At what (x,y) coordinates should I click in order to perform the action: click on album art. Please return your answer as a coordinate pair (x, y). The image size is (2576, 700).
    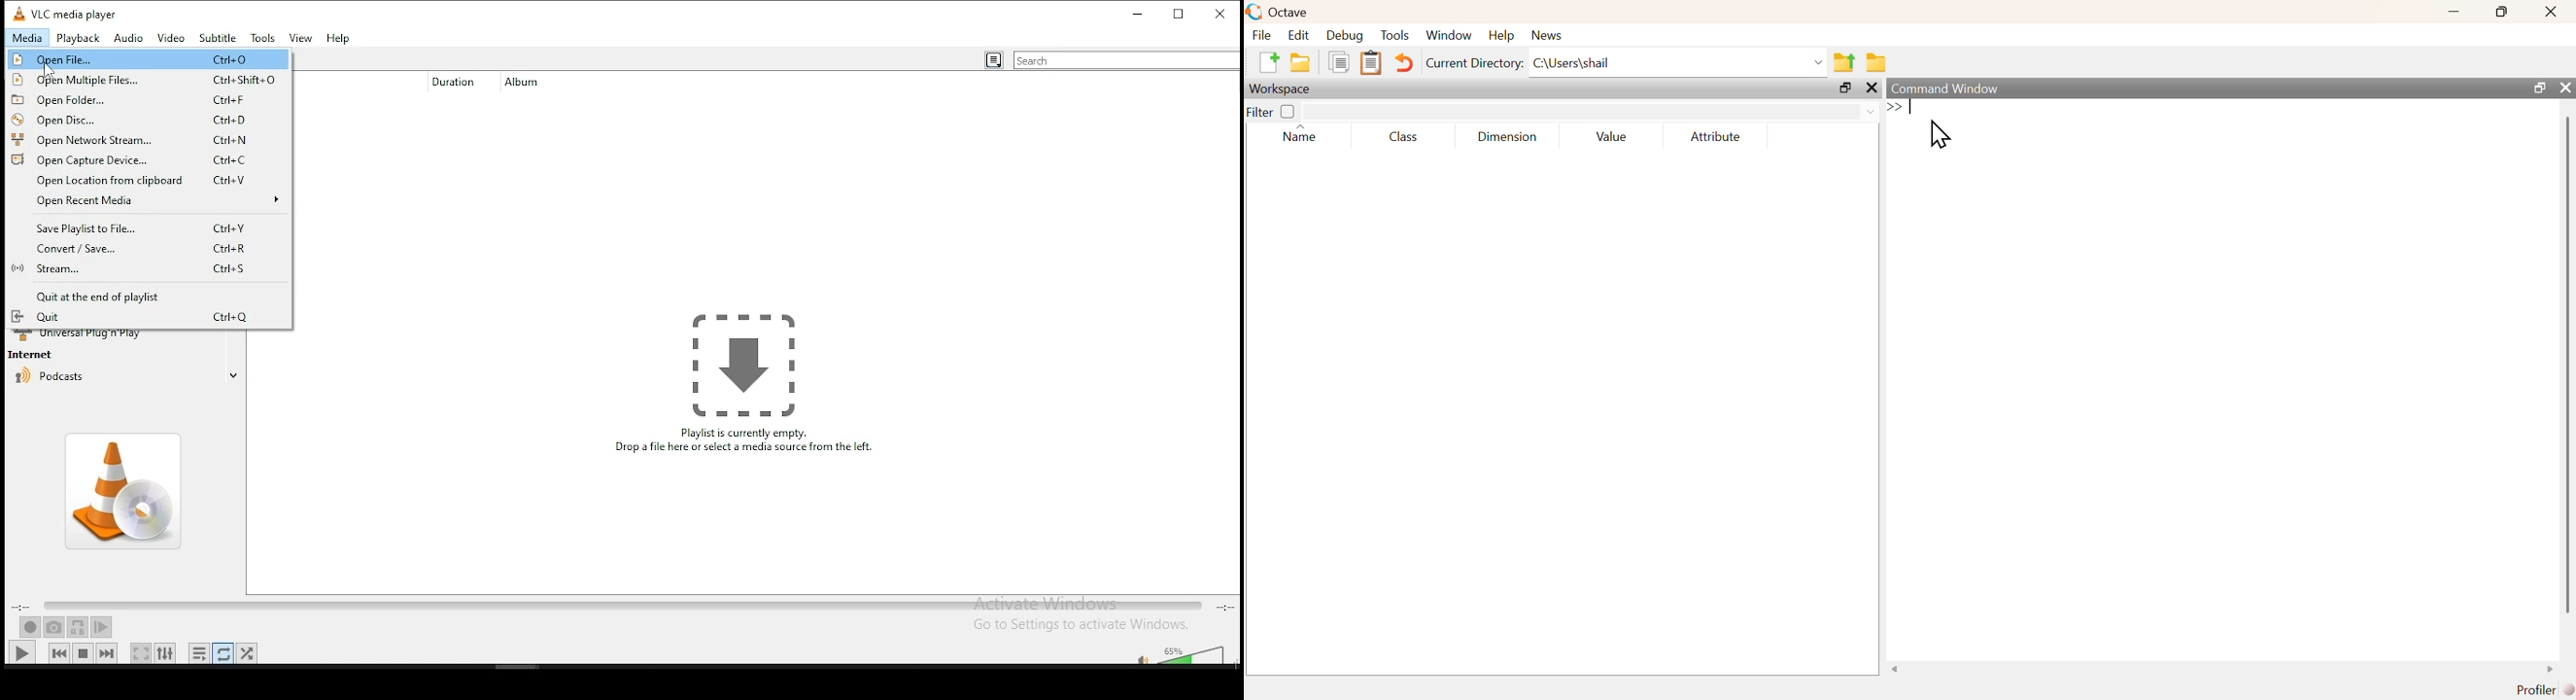
    Looking at the image, I should click on (126, 492).